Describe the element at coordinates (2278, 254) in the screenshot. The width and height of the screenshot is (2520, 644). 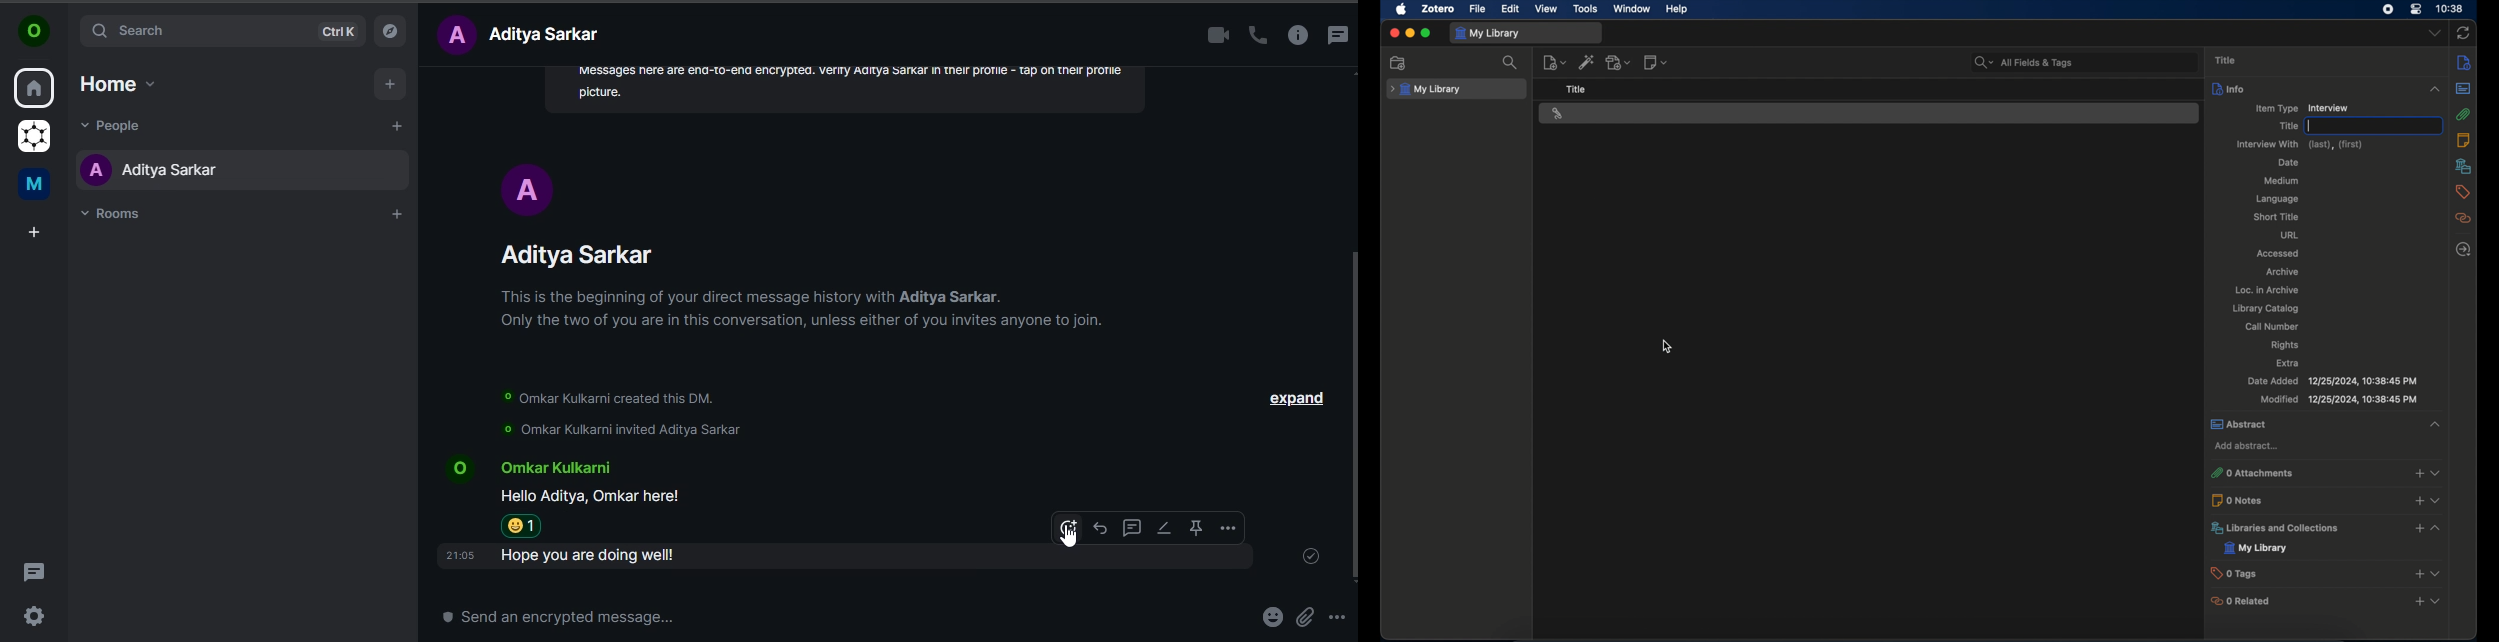
I see `accessed` at that location.